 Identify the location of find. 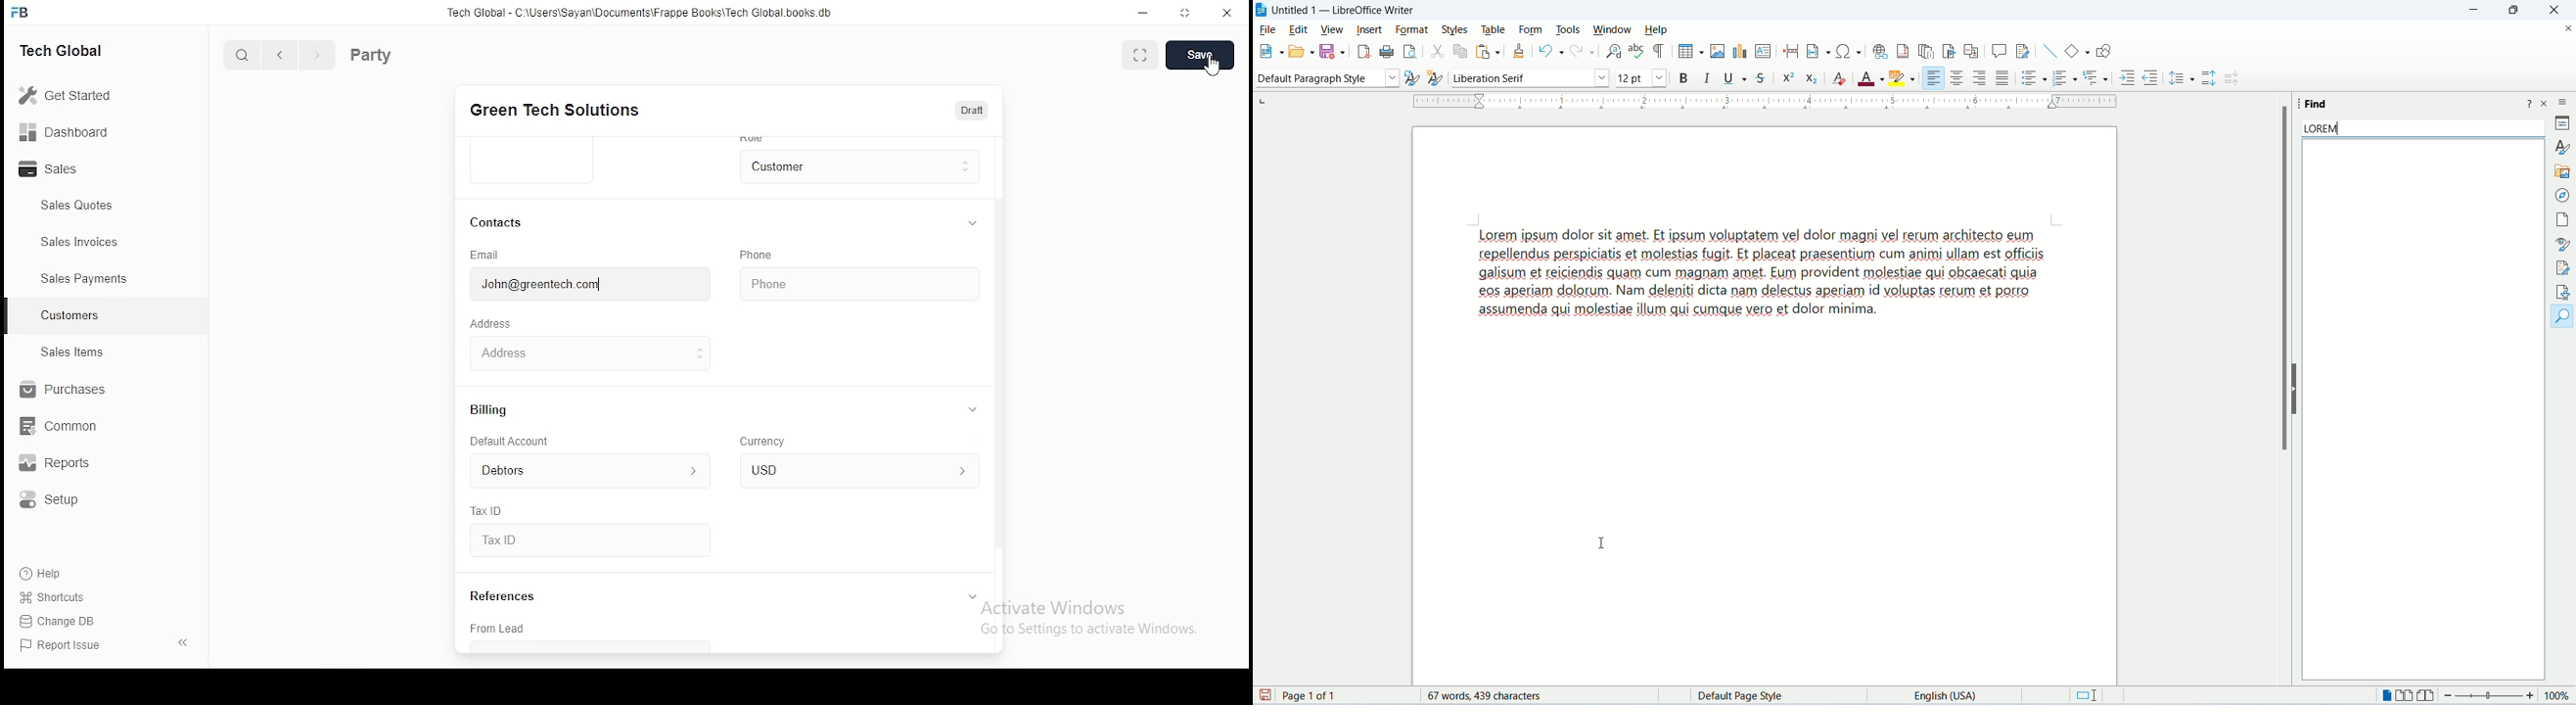
(2564, 317).